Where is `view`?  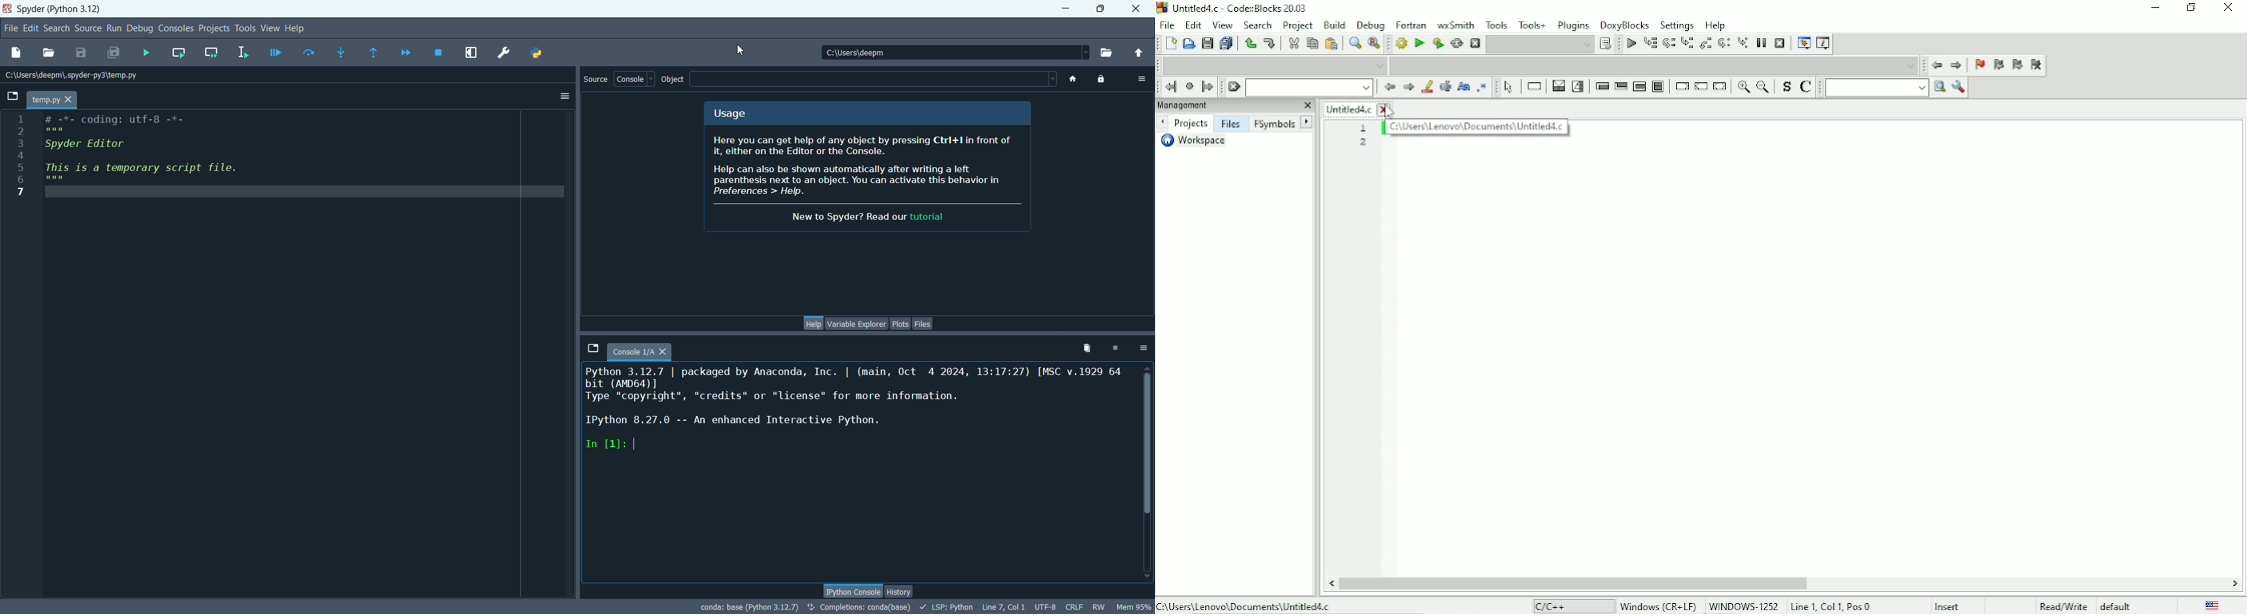 view is located at coordinates (271, 29).